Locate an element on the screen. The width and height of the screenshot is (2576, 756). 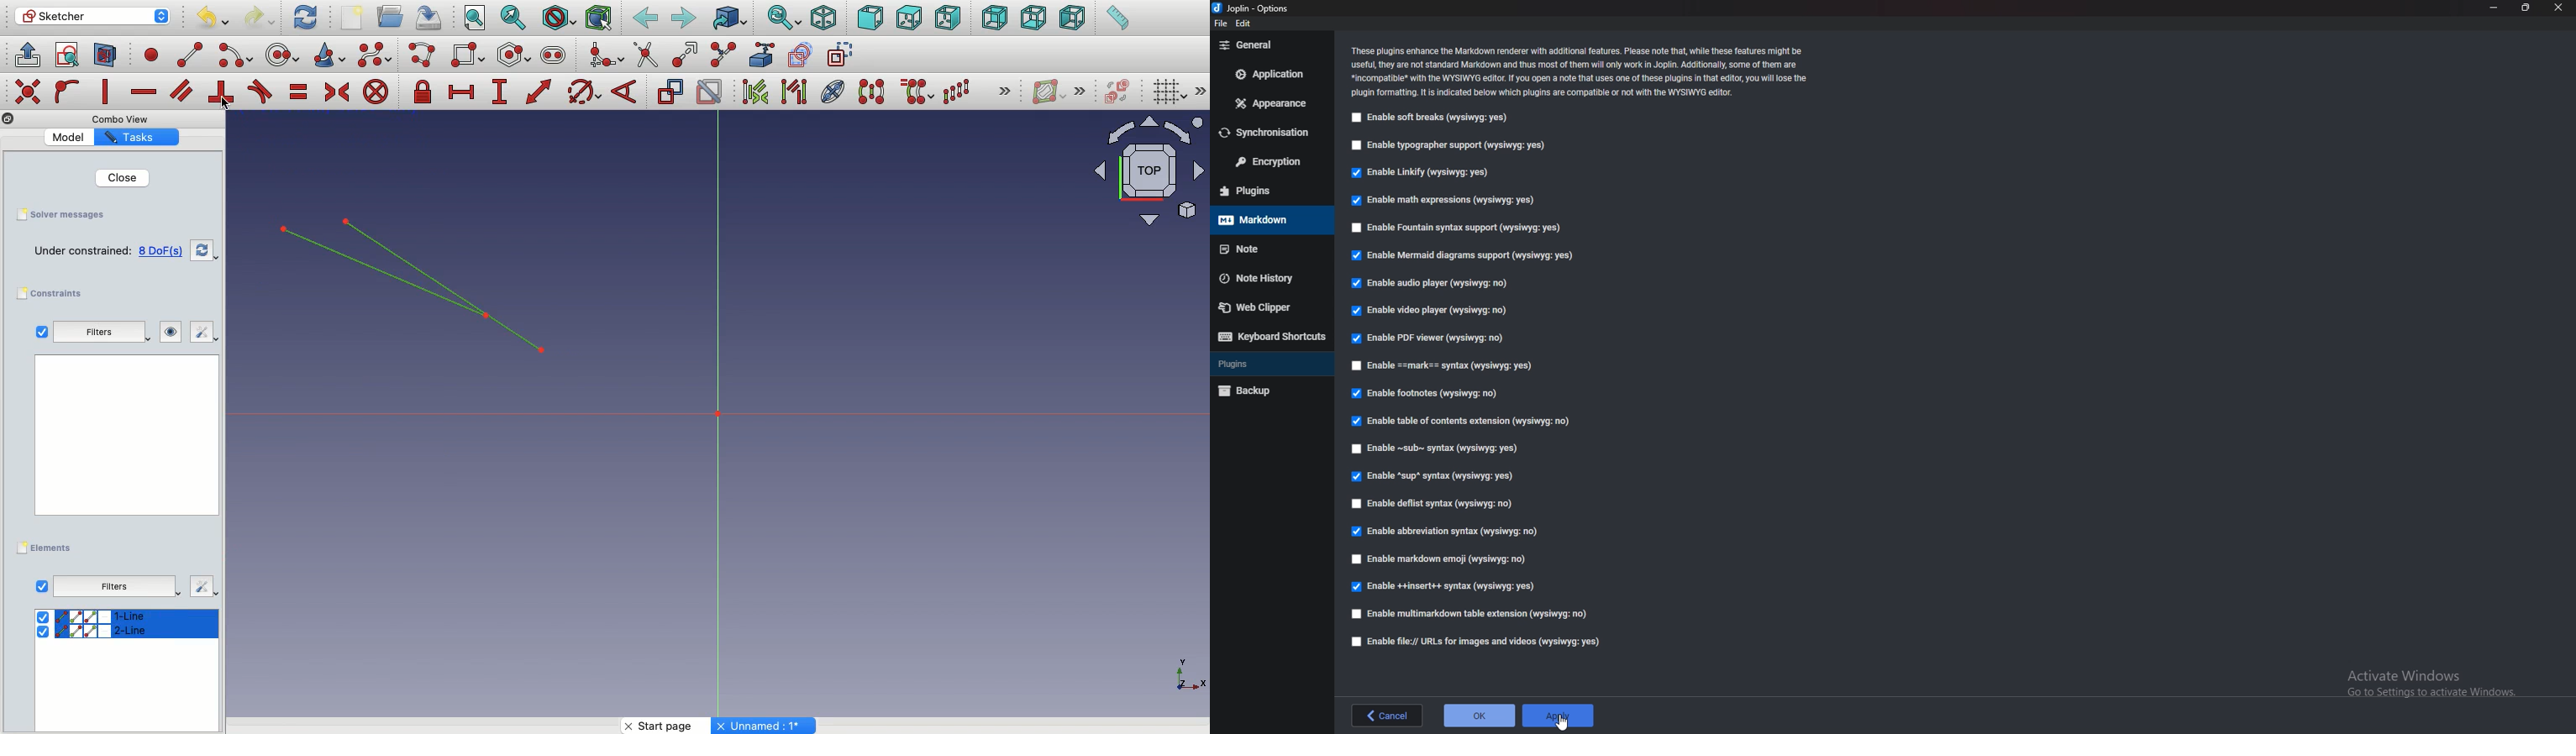
Enable multi markdown table is located at coordinates (1473, 614).